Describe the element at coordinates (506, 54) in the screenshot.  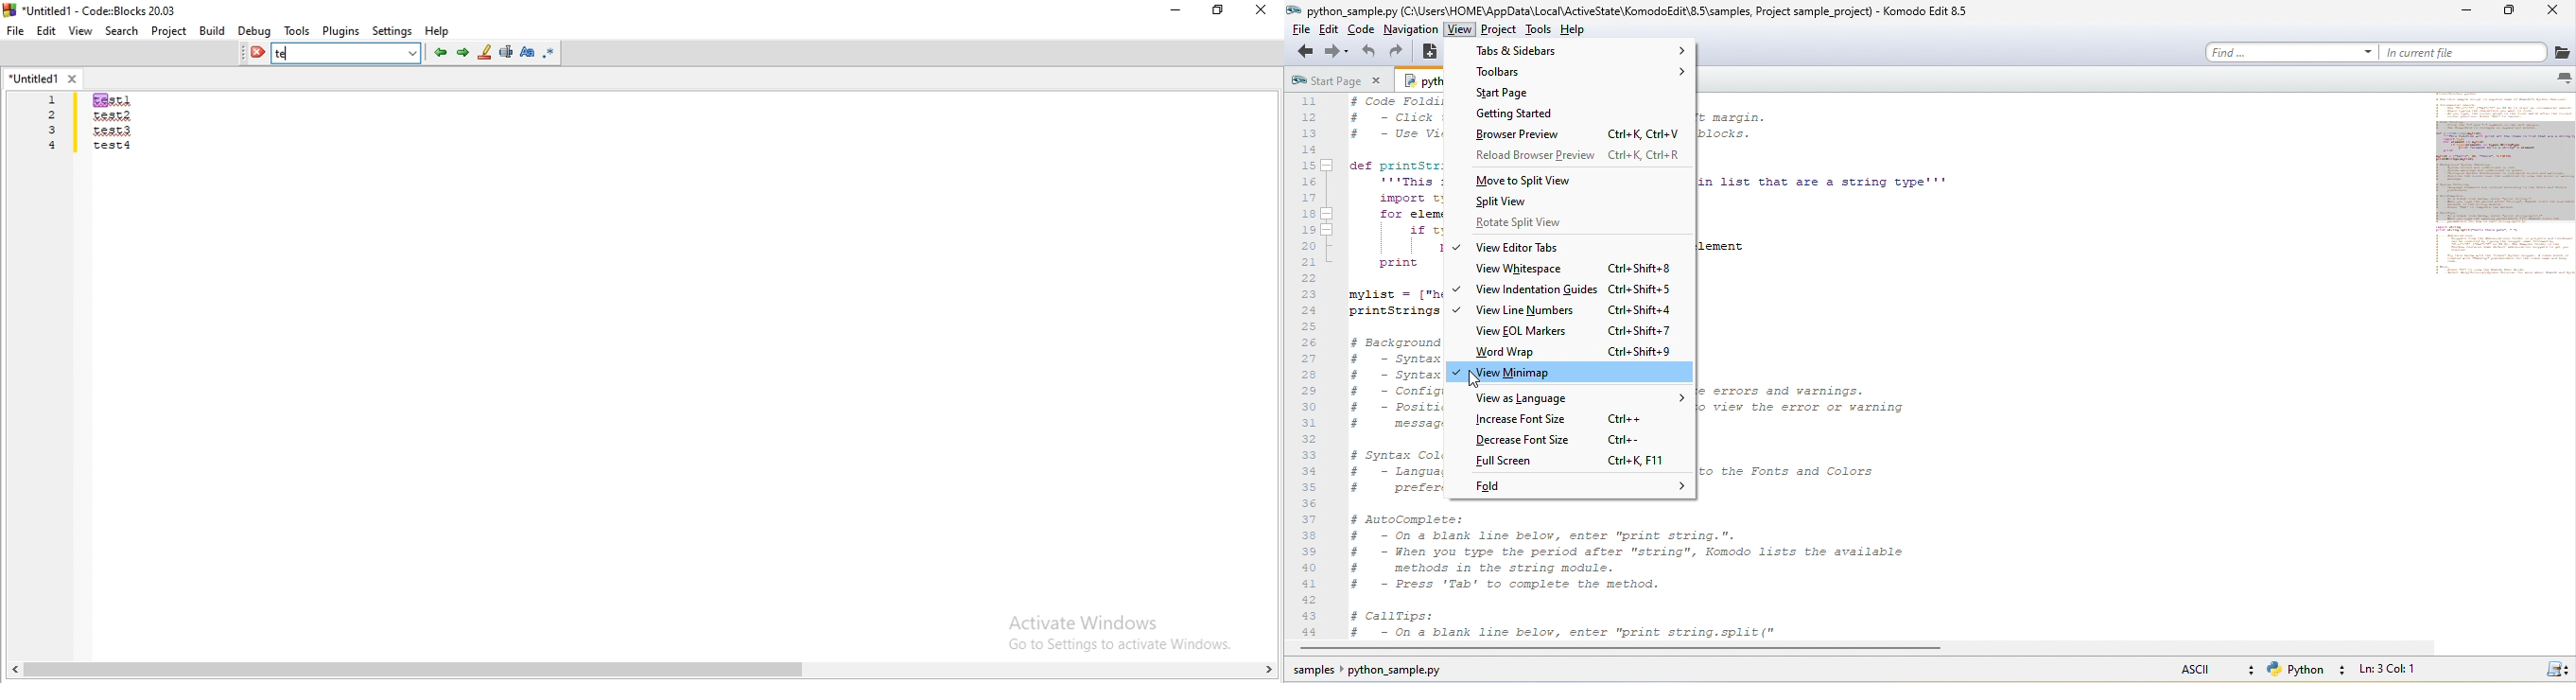
I see `selected text` at that location.